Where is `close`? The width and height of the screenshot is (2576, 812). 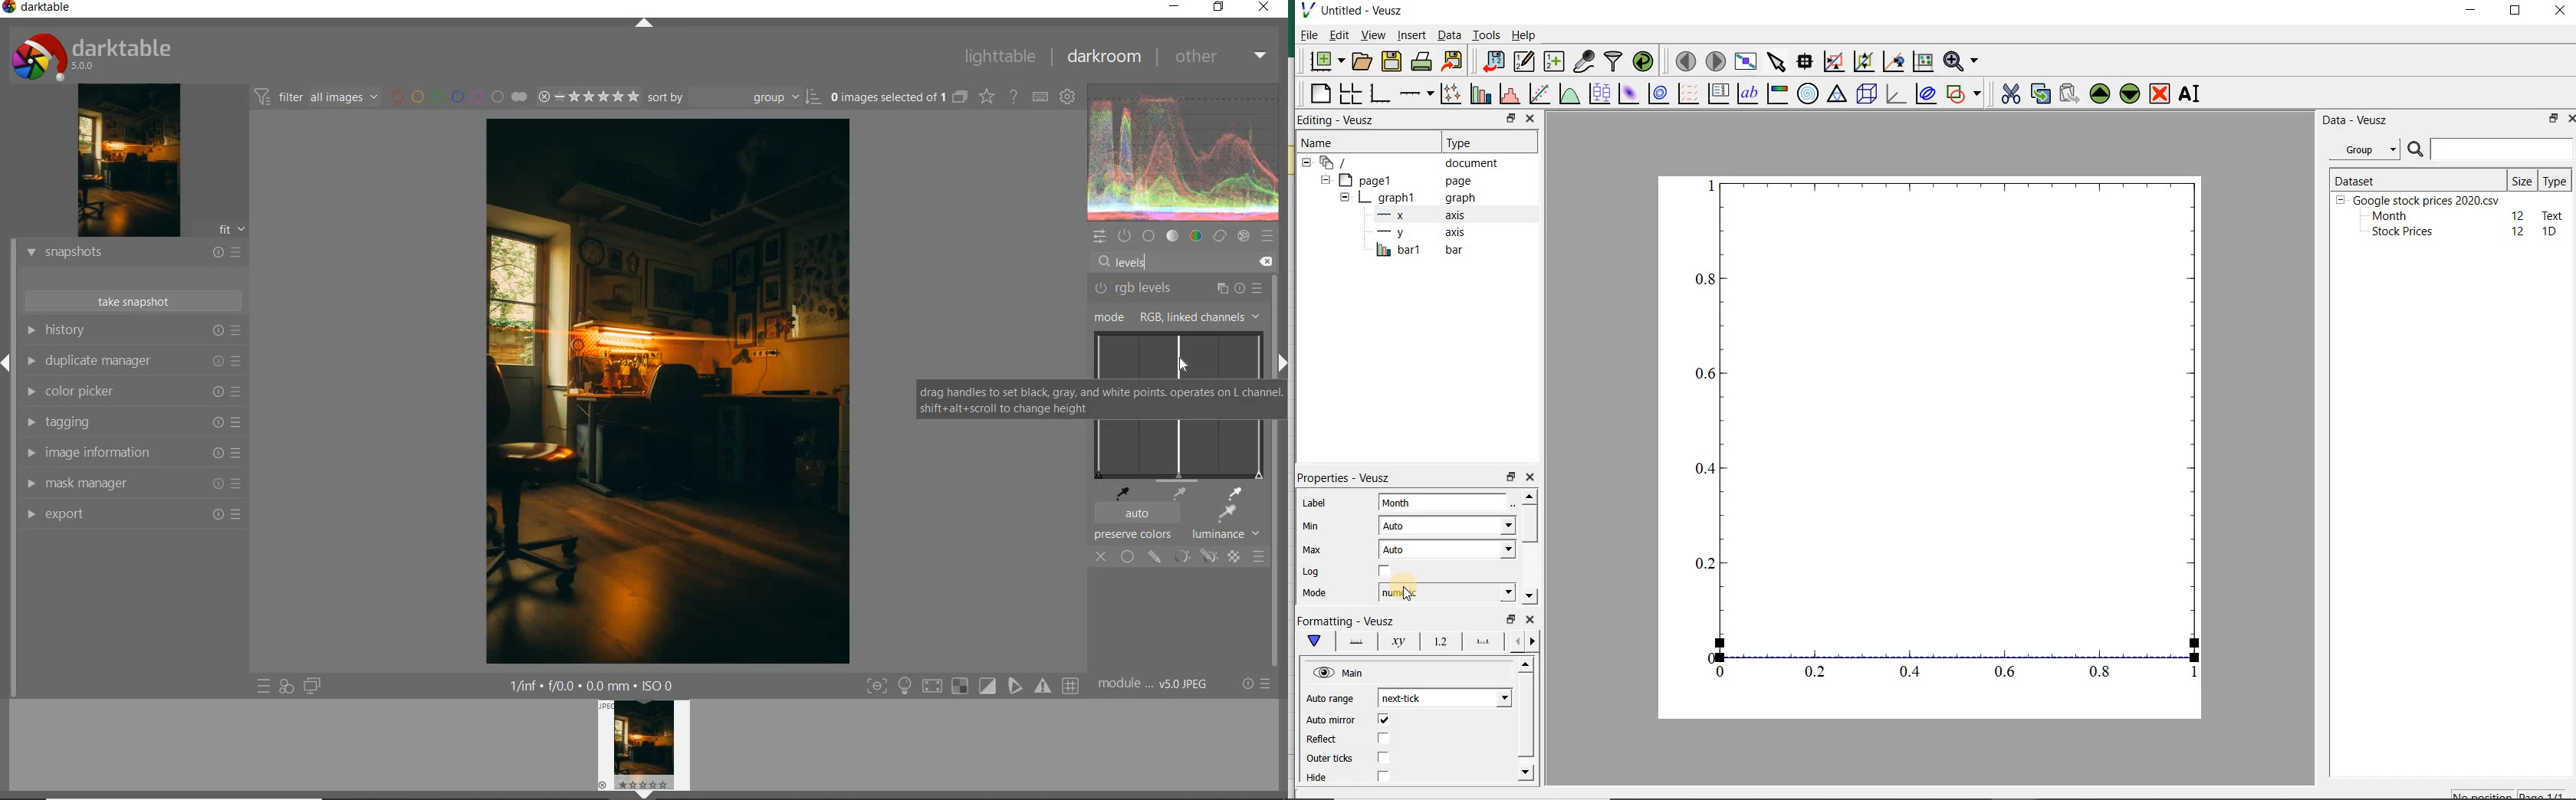 close is located at coordinates (2560, 11).